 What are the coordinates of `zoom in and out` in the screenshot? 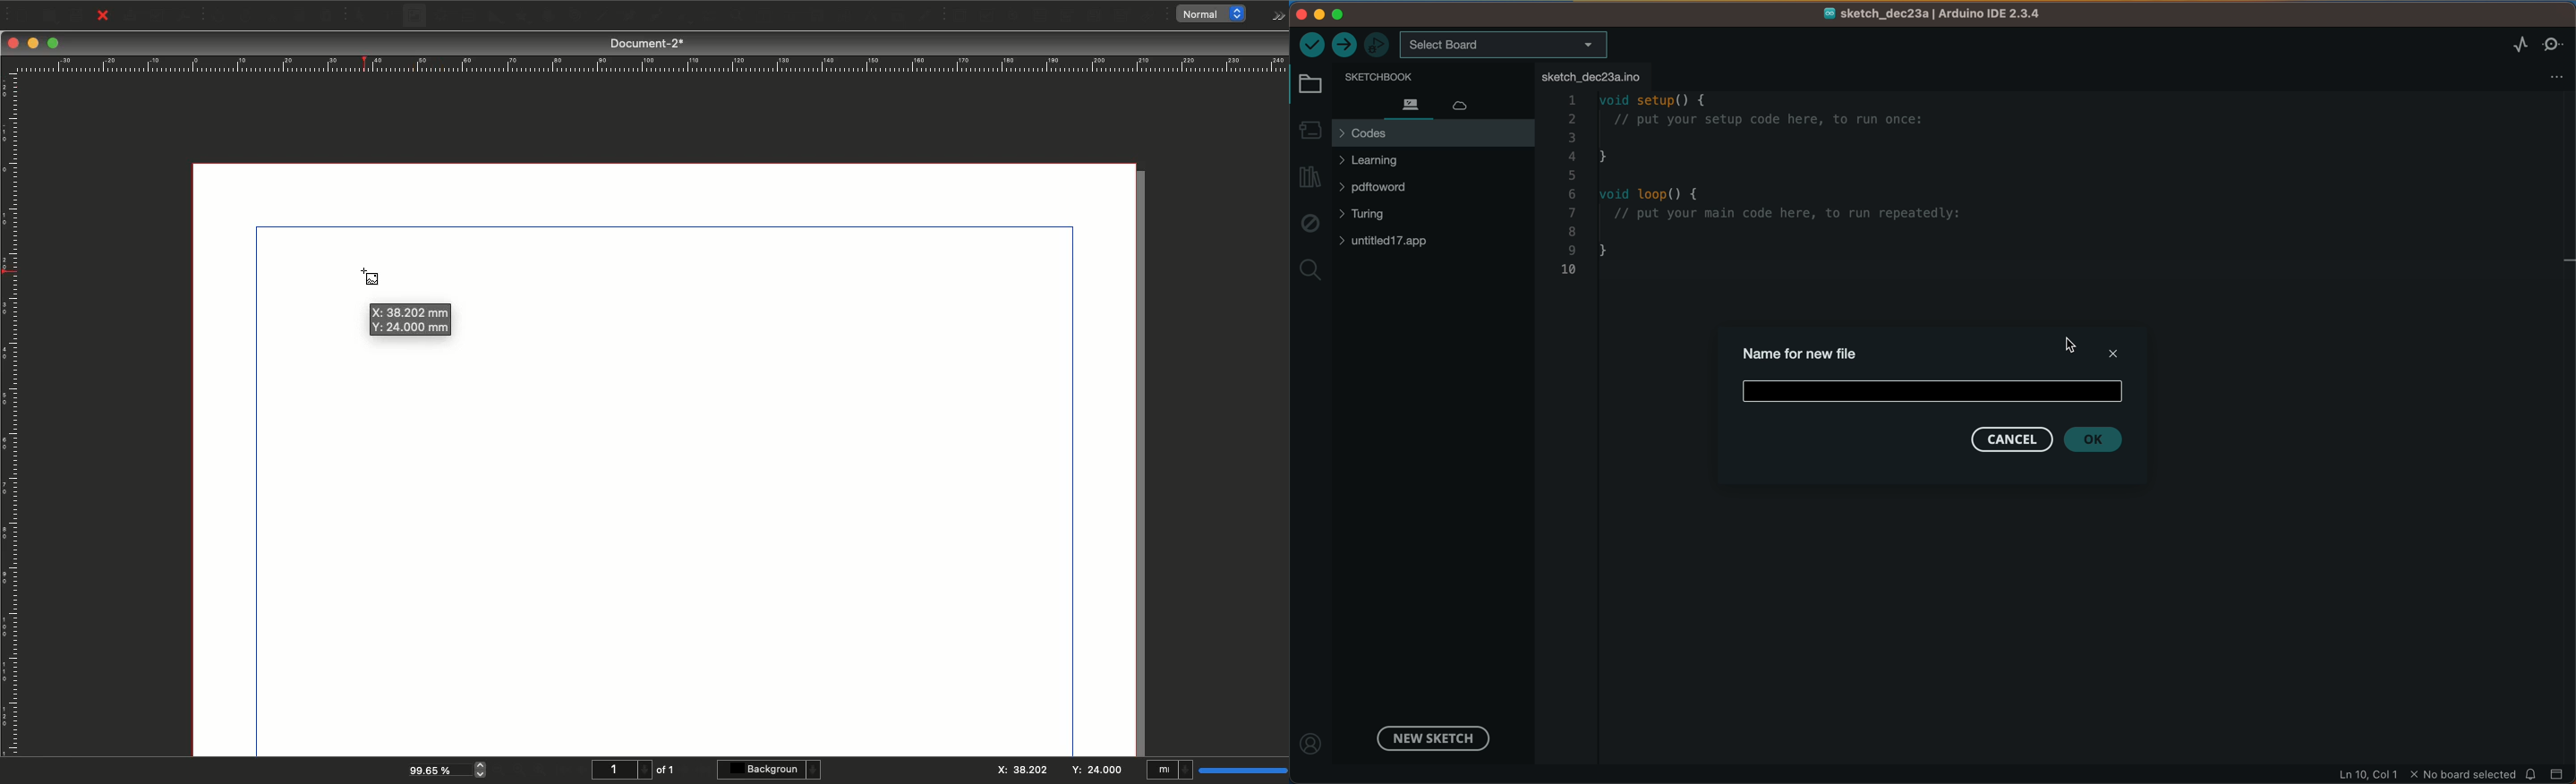 It's located at (483, 769).